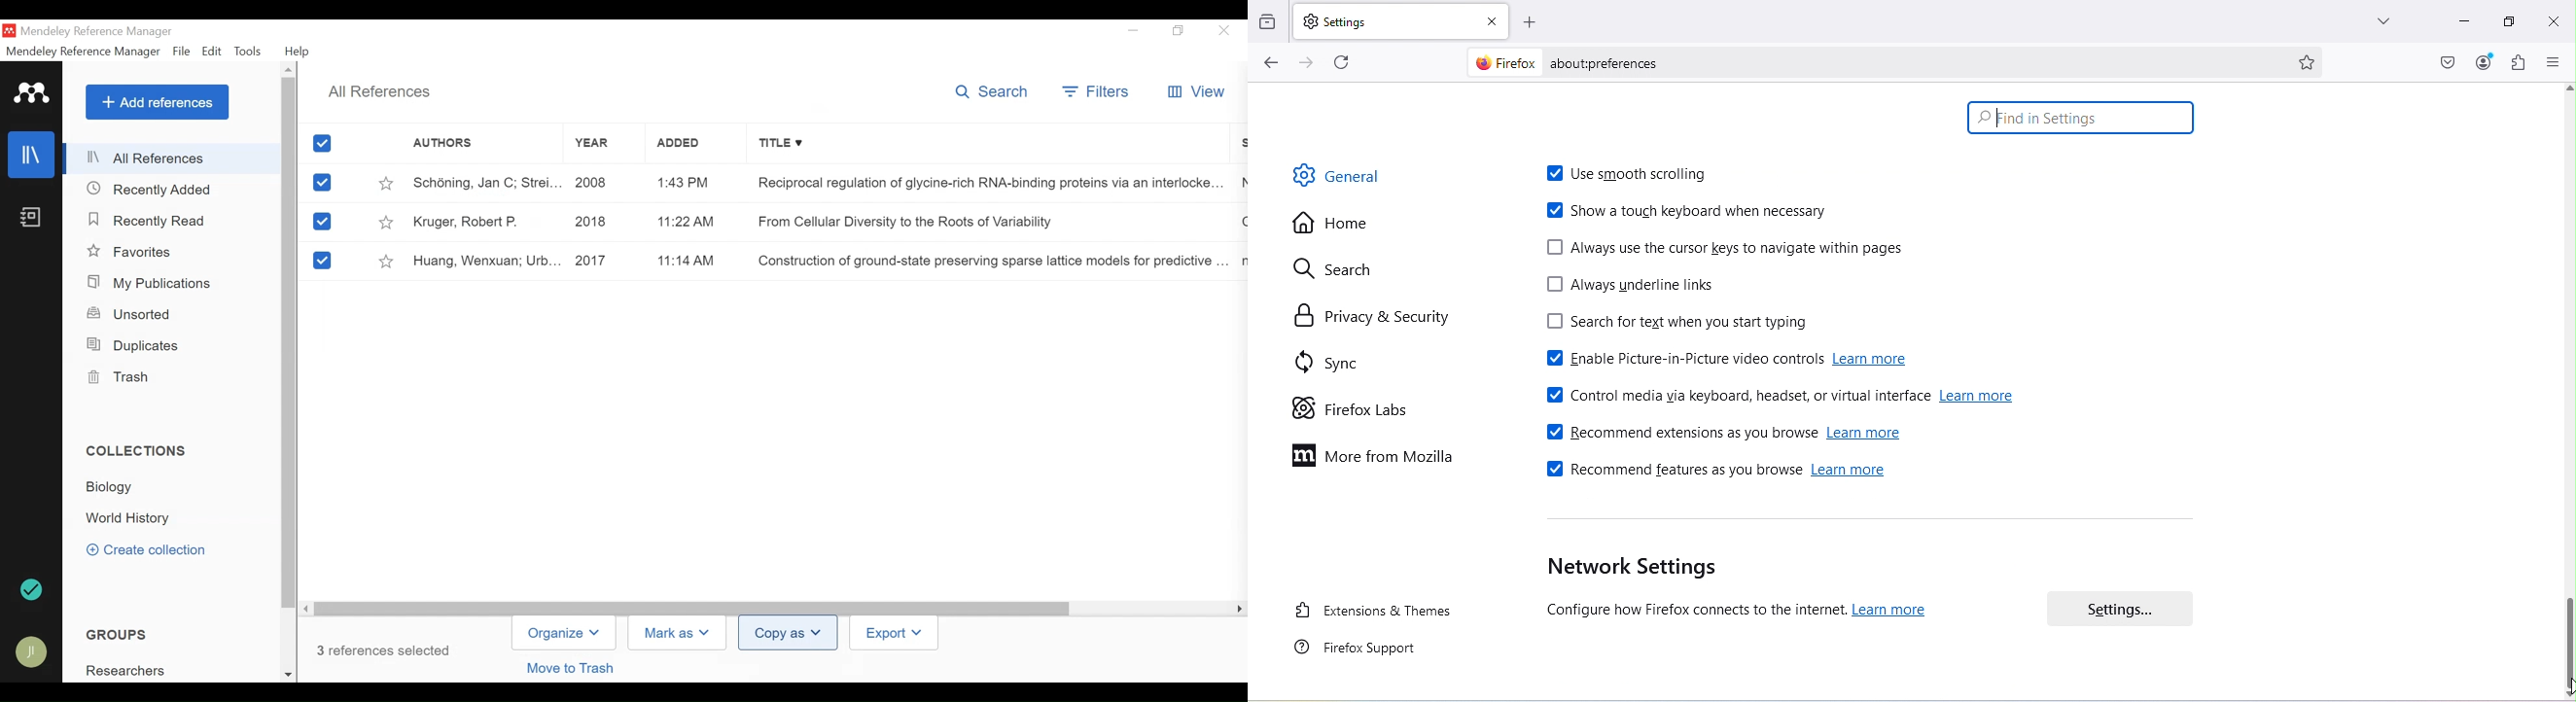 This screenshot has width=2576, height=728. I want to click on Show a touch keyboard when necessary, so click(1690, 211).